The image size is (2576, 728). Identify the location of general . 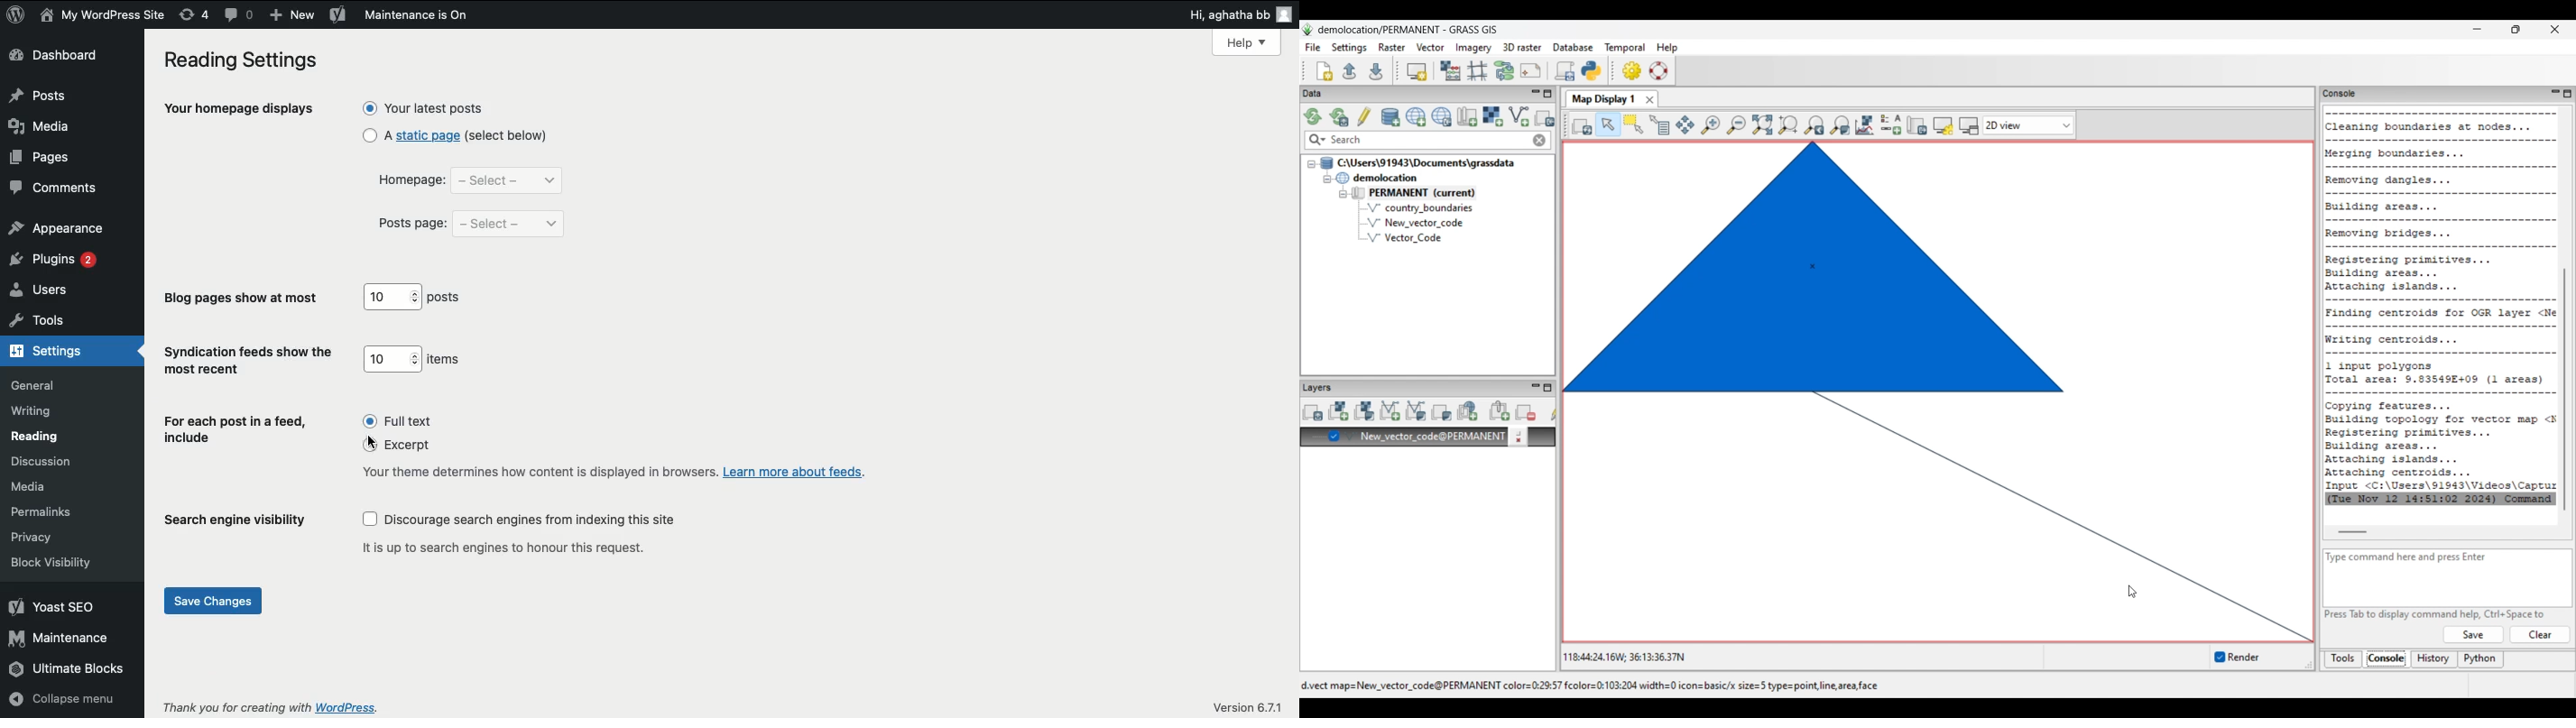
(36, 387).